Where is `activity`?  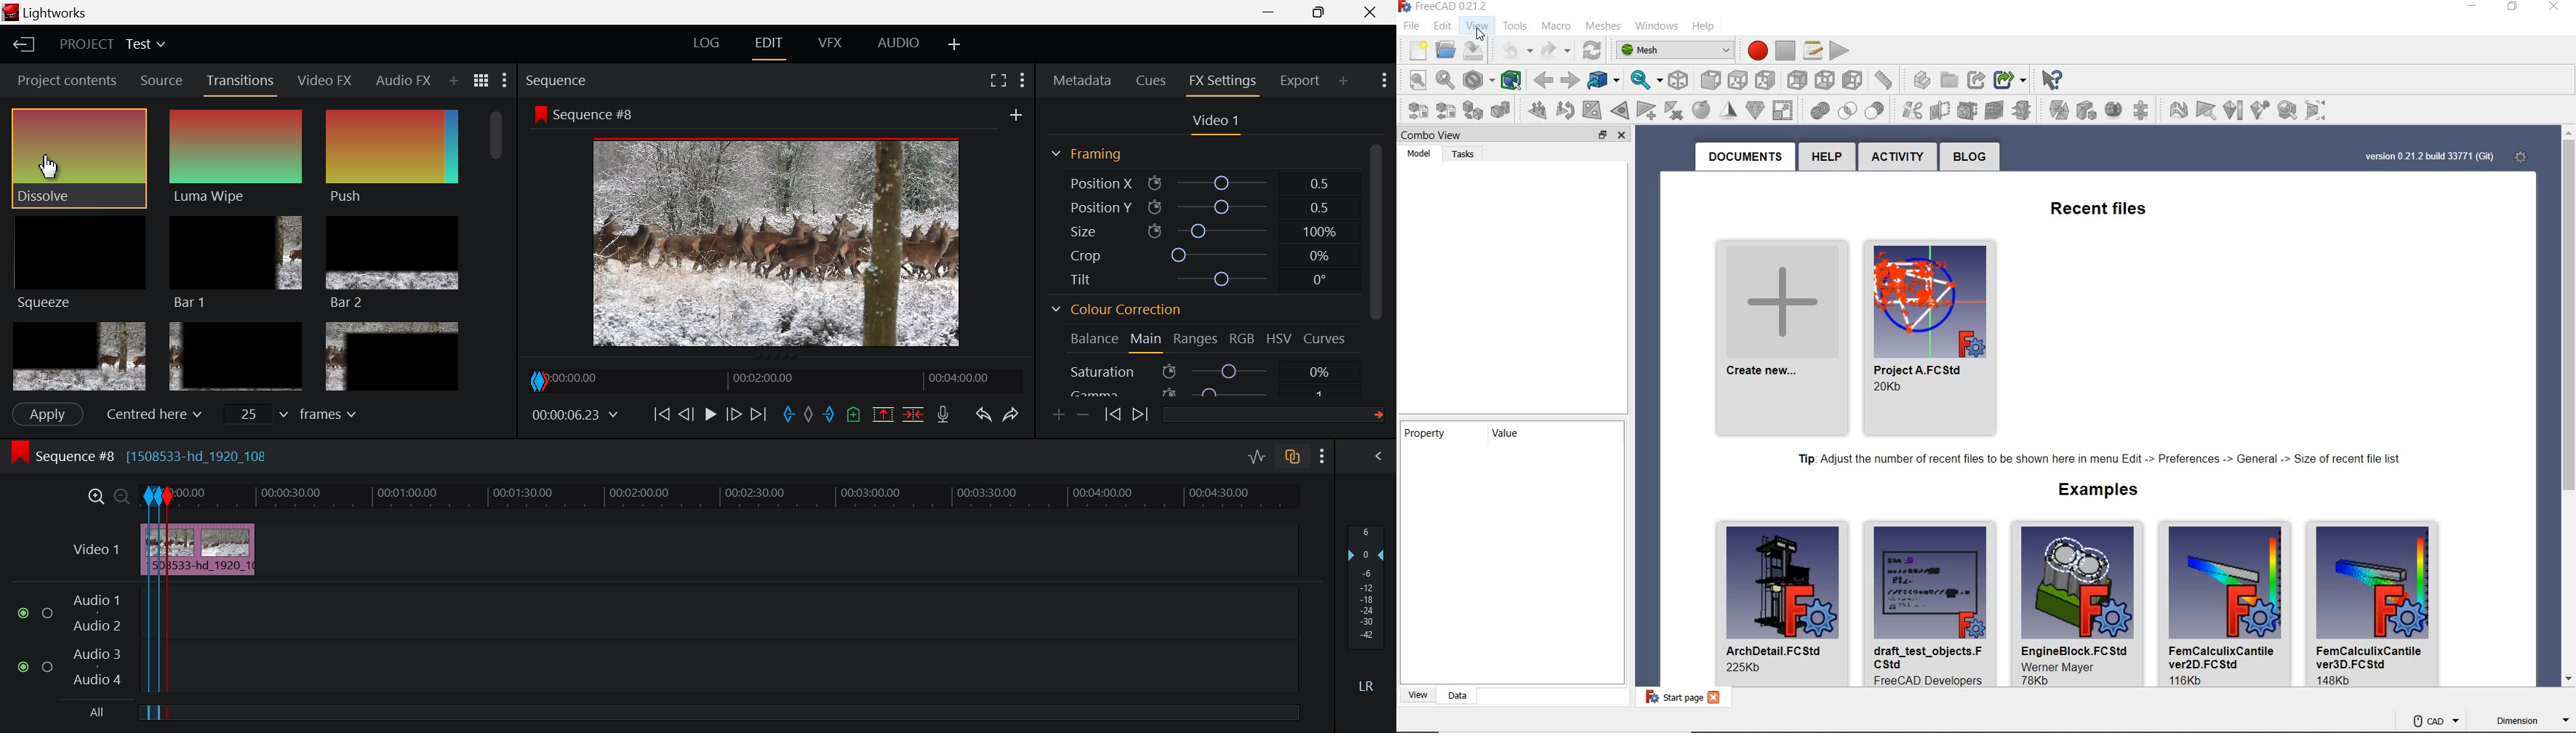
activity is located at coordinates (1899, 157).